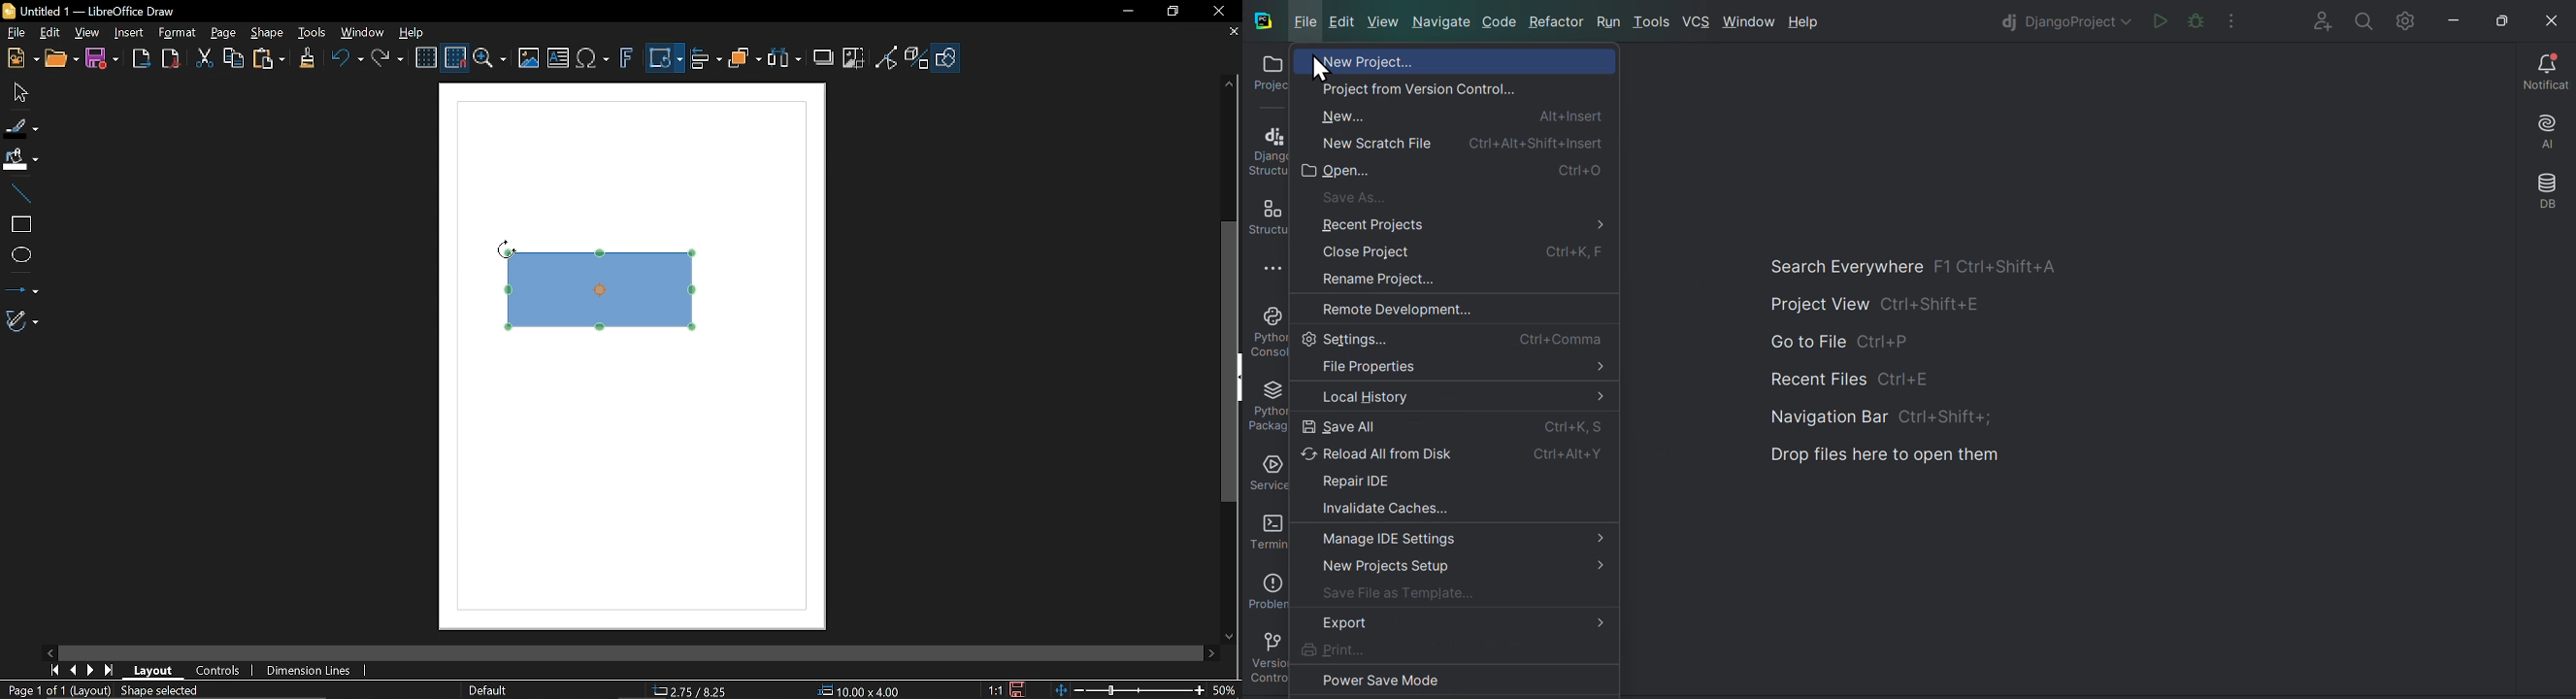  Describe the element at coordinates (270, 34) in the screenshot. I see `Shape` at that location.